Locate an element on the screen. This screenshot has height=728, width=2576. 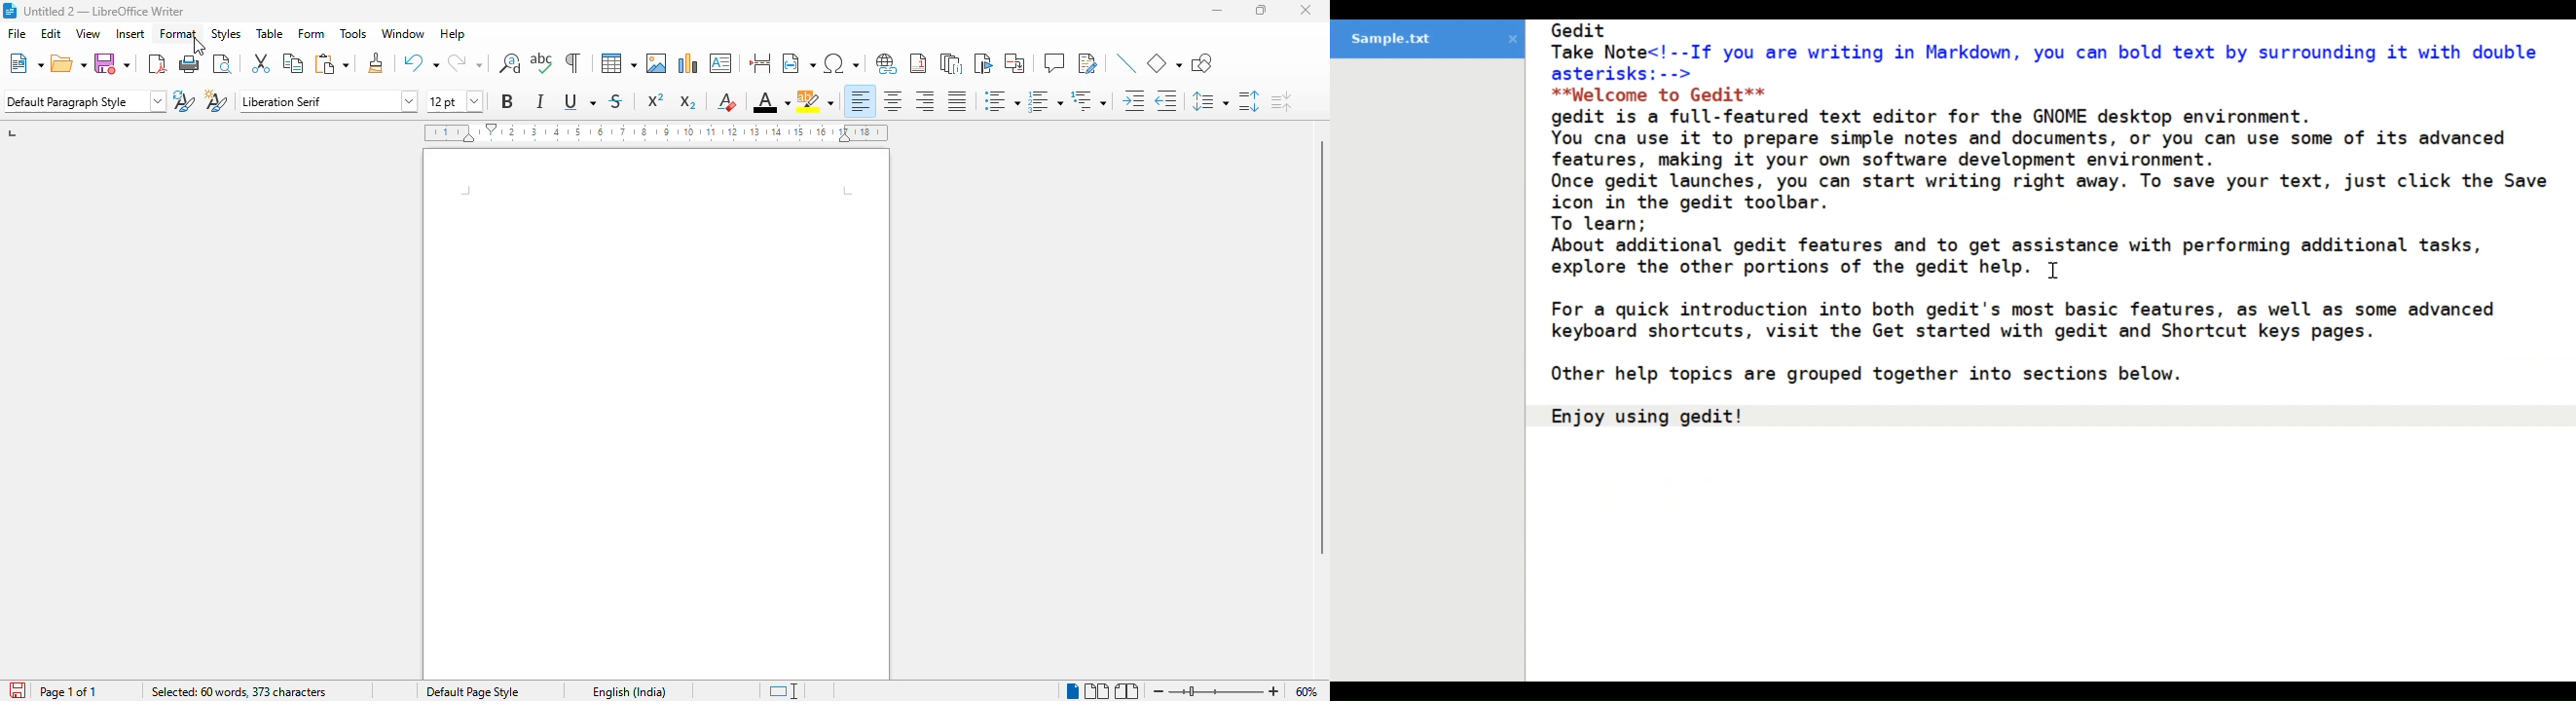
increase indent is located at coordinates (1134, 100).